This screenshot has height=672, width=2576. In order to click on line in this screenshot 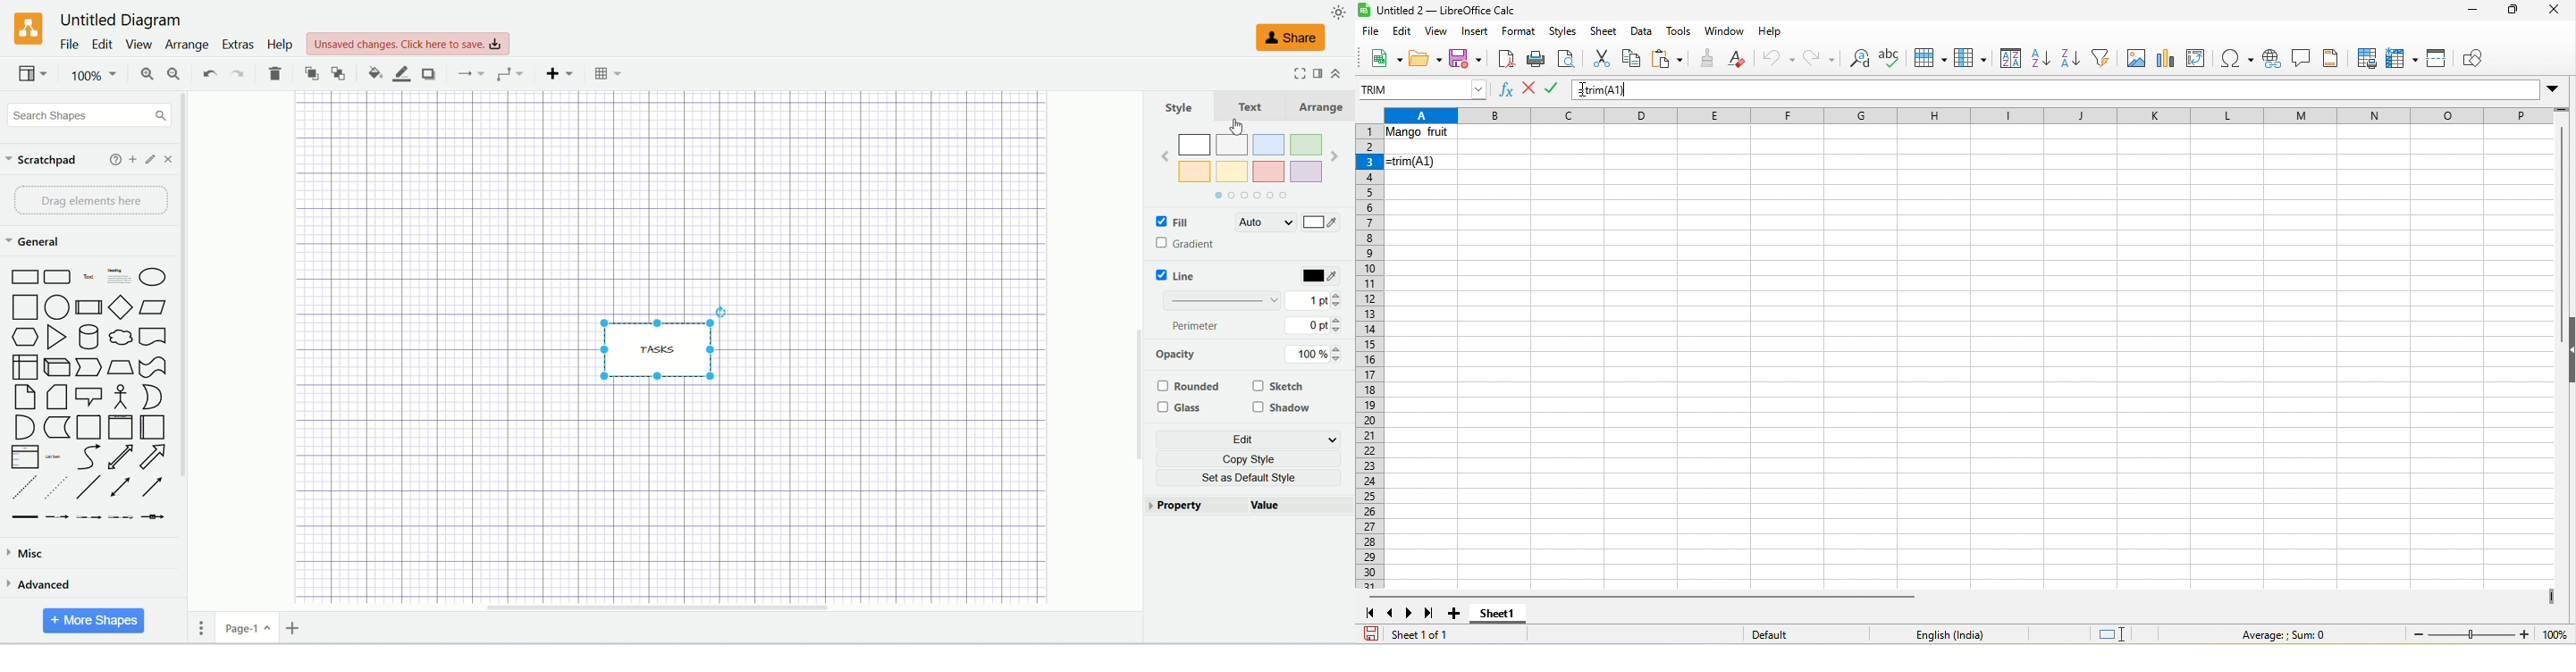, I will do `click(1174, 277)`.